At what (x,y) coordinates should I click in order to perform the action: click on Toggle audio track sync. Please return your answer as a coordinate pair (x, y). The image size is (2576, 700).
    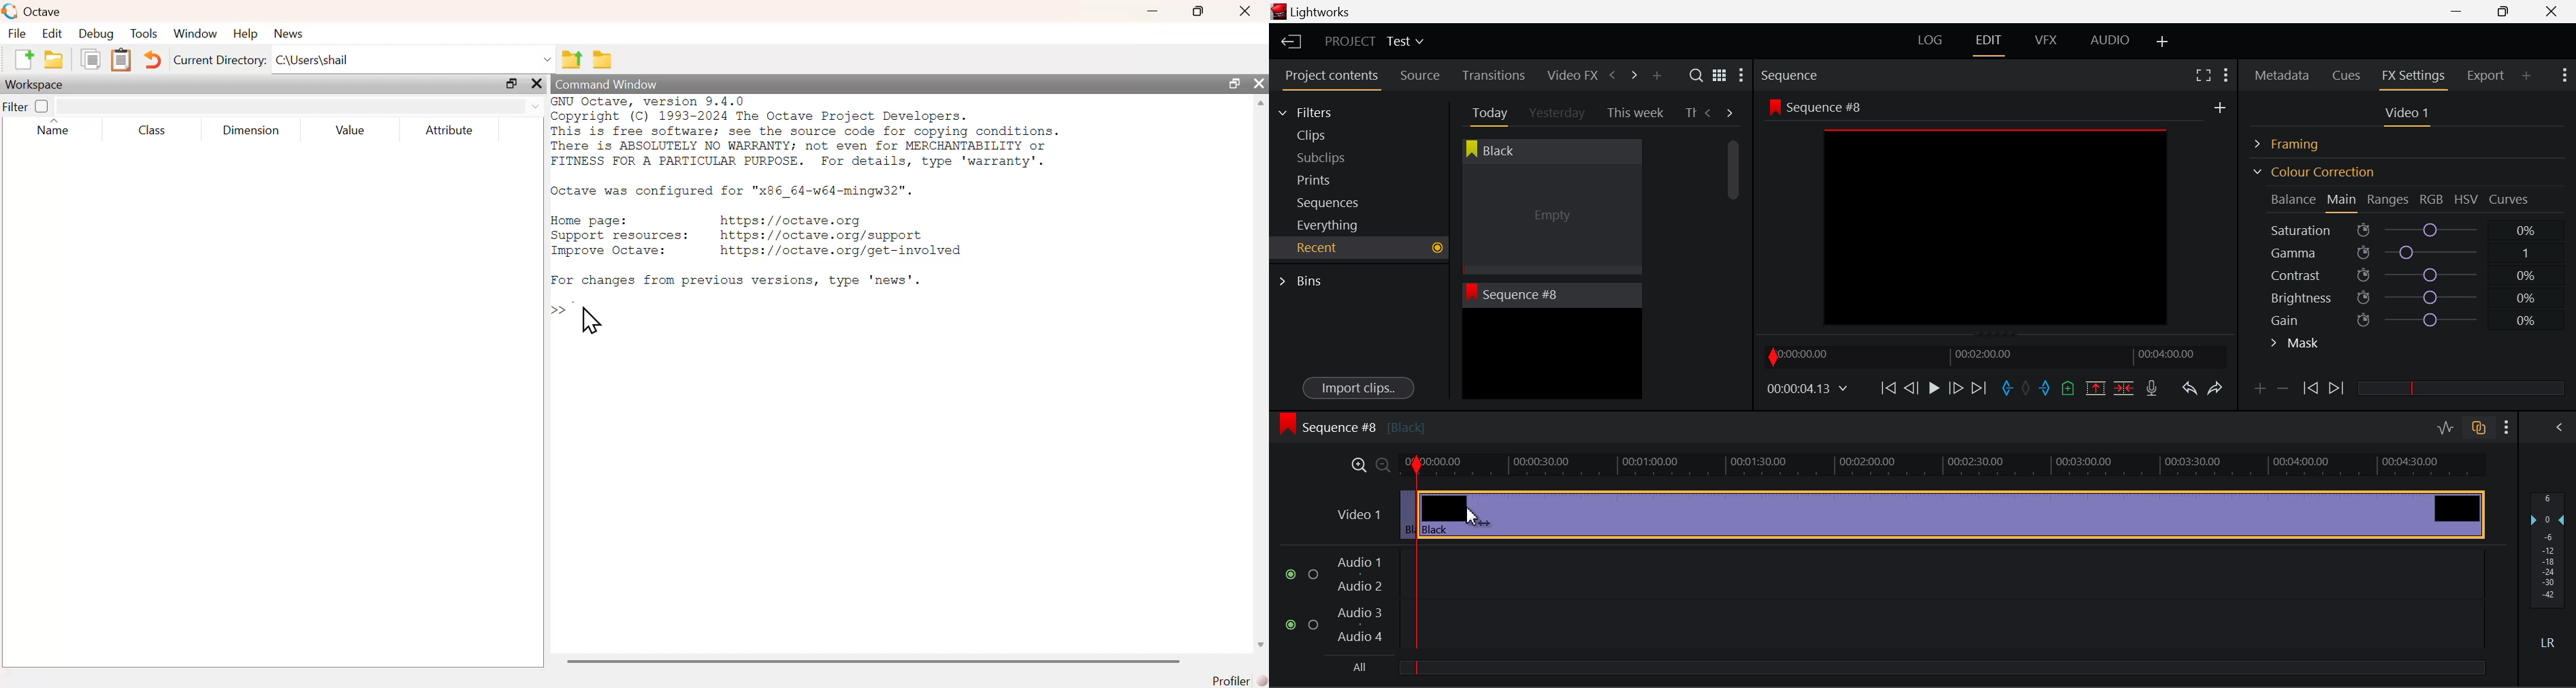
    Looking at the image, I should click on (2479, 426).